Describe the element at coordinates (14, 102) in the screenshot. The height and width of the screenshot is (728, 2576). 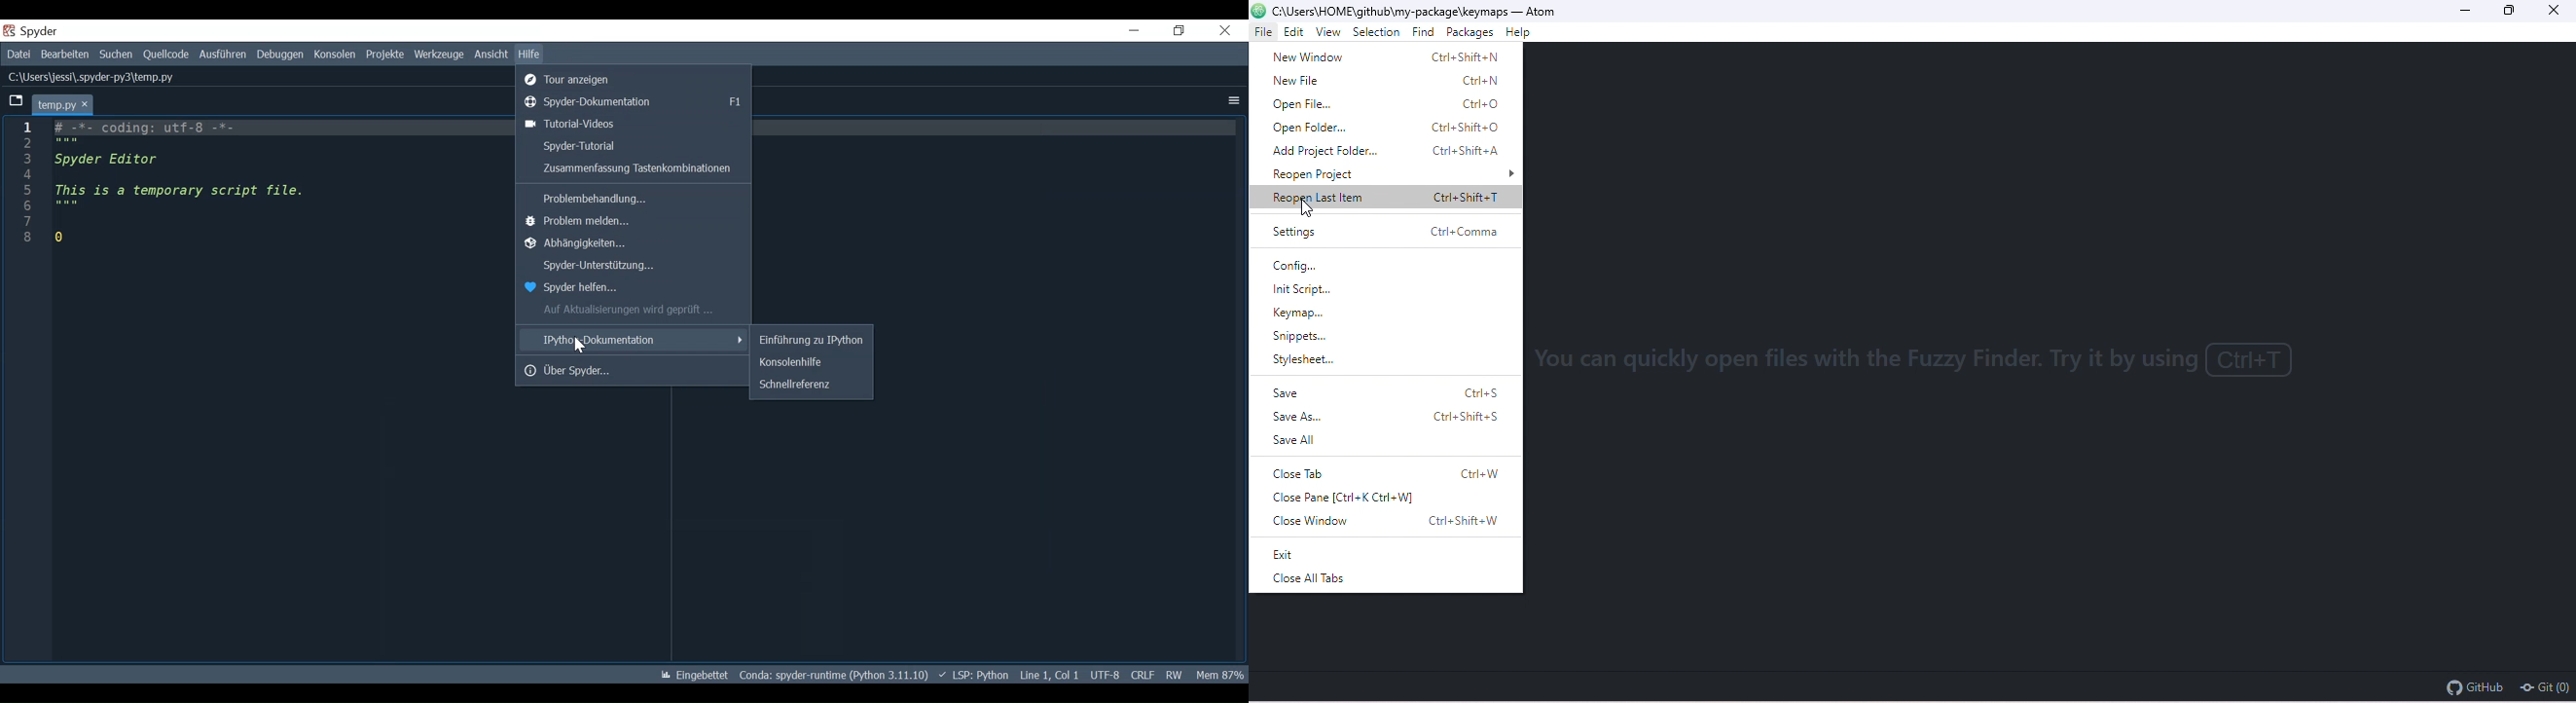
I see `Browse Tab` at that location.